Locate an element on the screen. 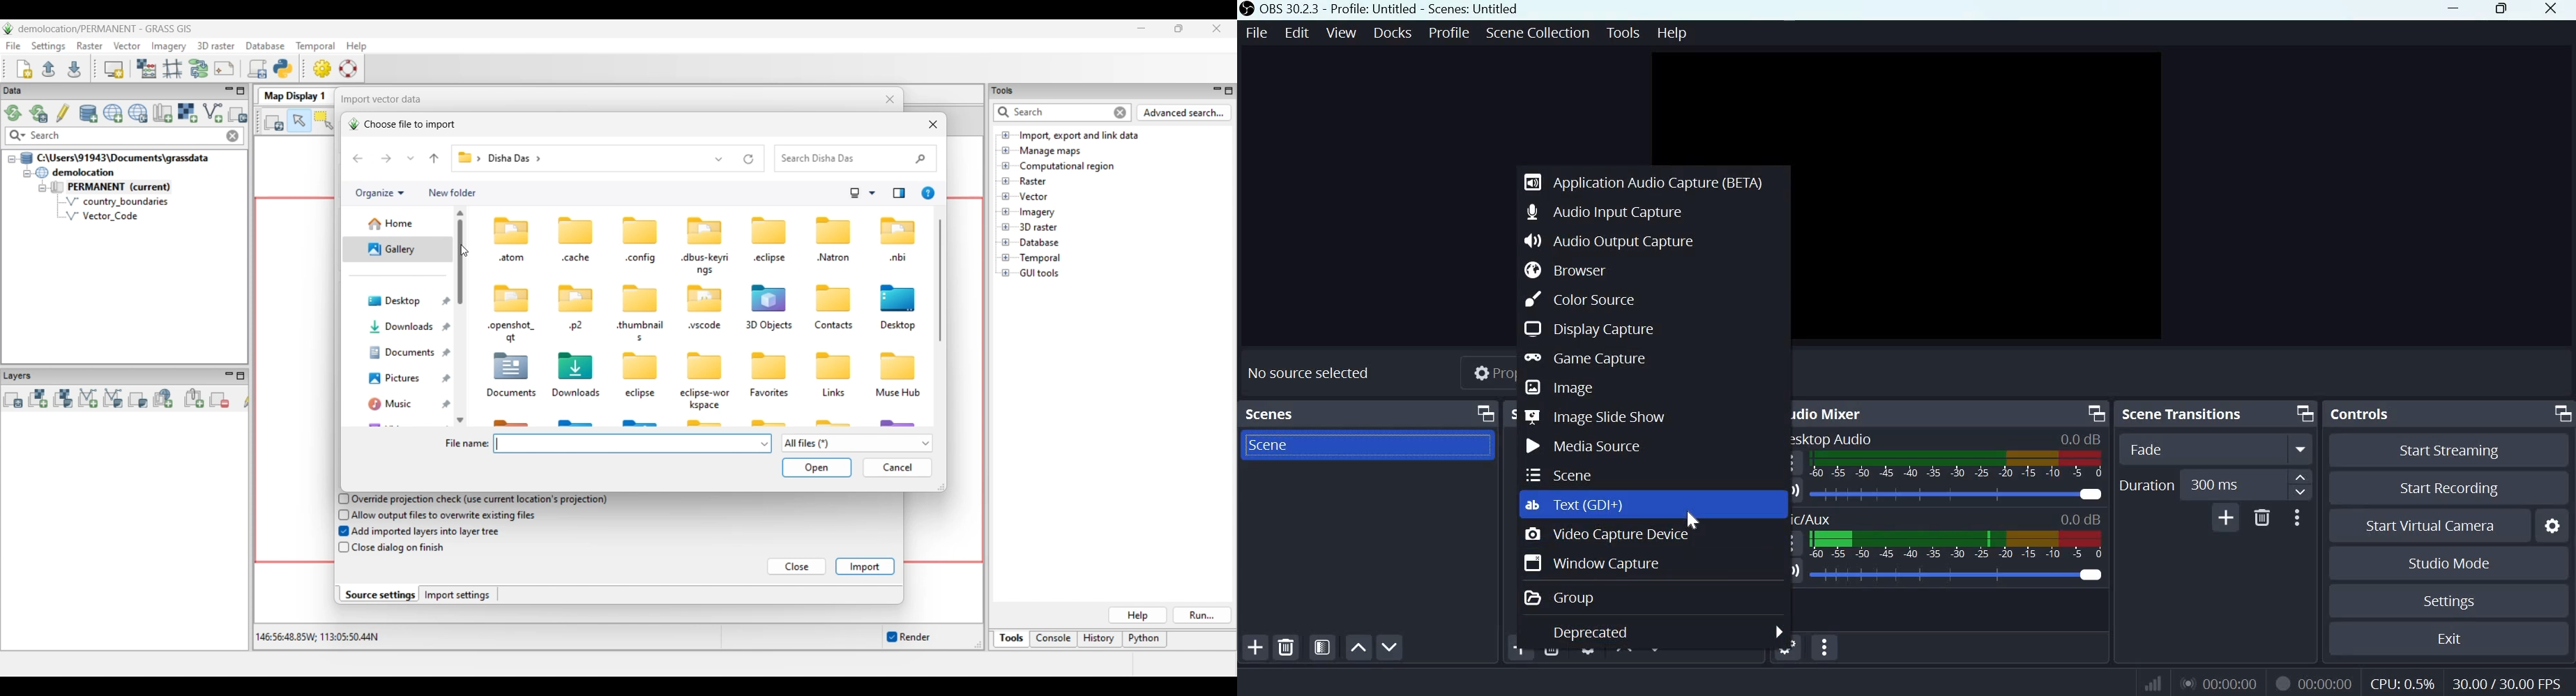 The height and width of the screenshot is (700, 2576). More option is located at coordinates (2301, 449).